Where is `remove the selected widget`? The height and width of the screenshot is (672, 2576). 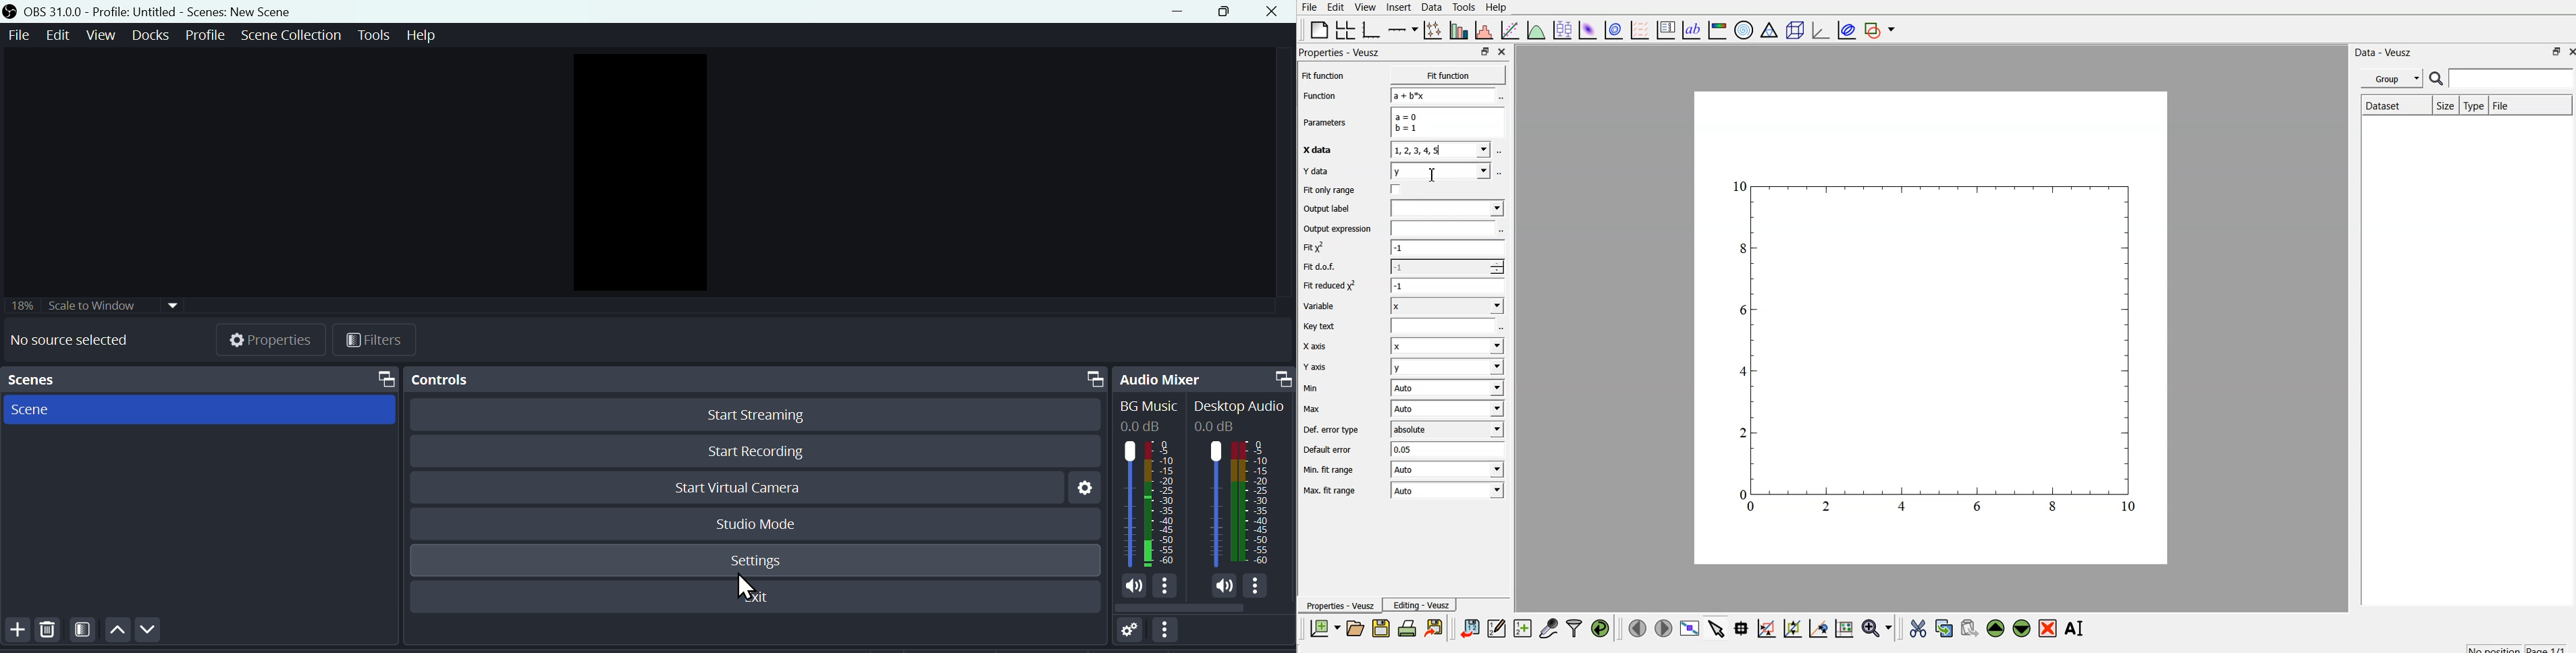 remove the selected widget is located at coordinates (2048, 629).